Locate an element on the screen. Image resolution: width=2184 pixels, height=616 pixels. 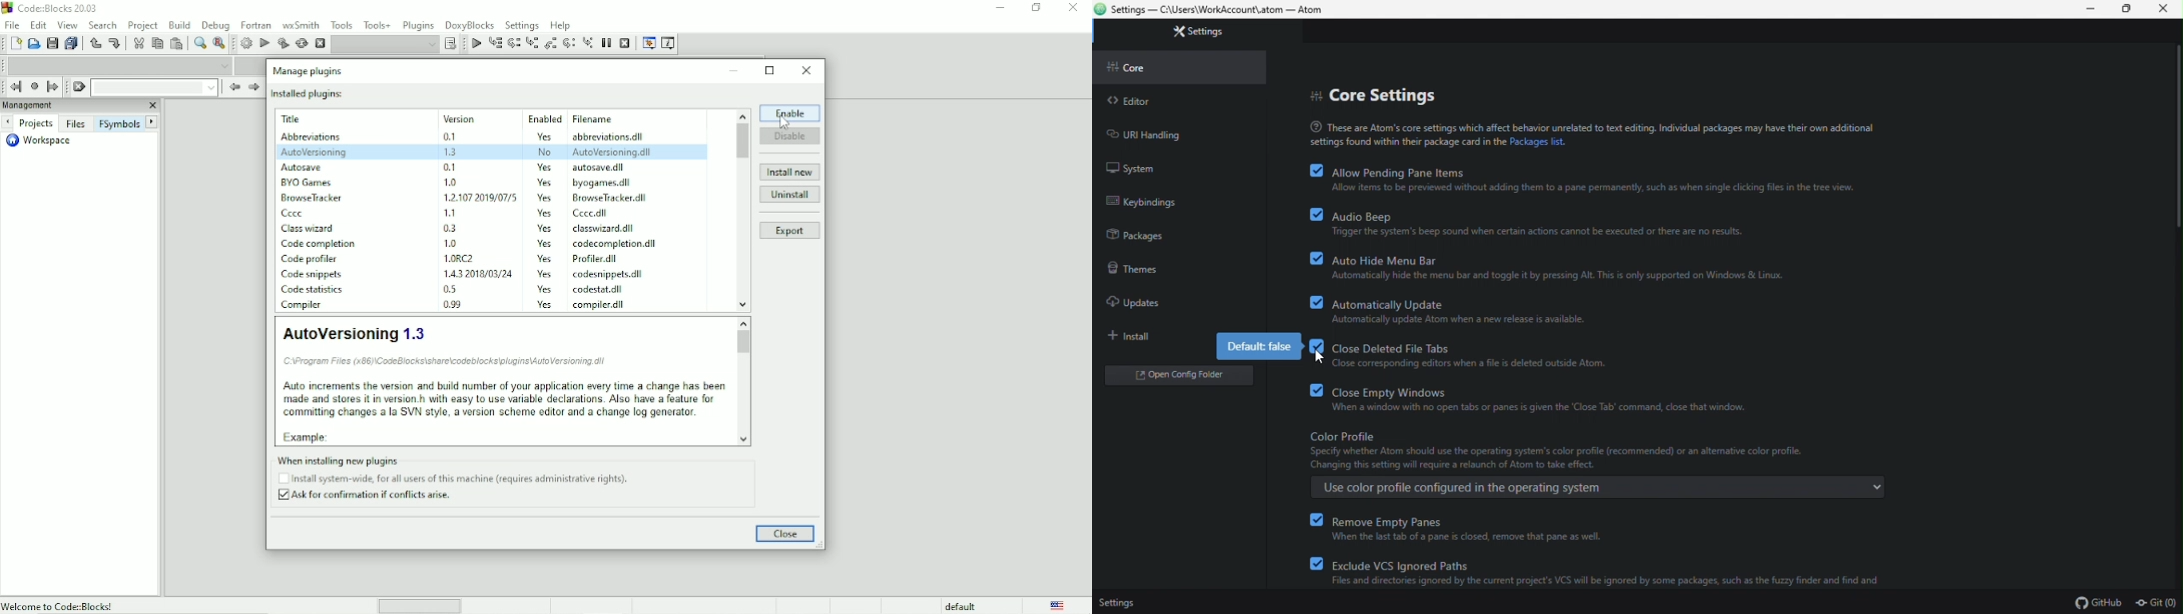
Fortran is located at coordinates (255, 25).